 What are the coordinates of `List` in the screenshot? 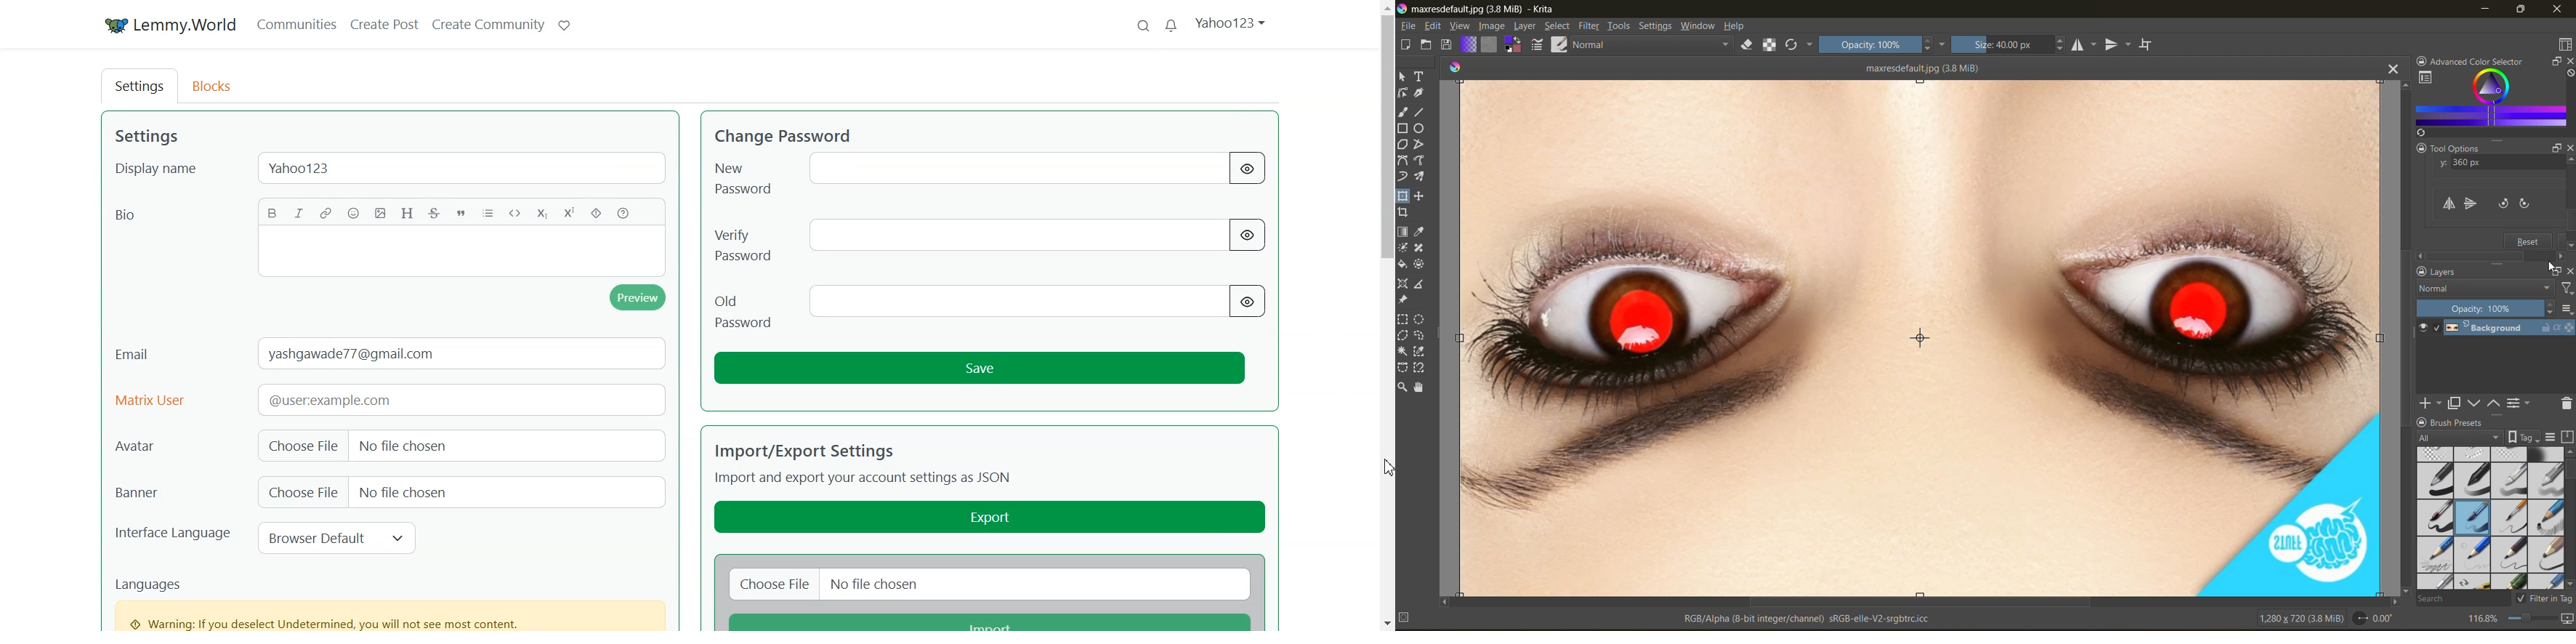 It's located at (488, 212).